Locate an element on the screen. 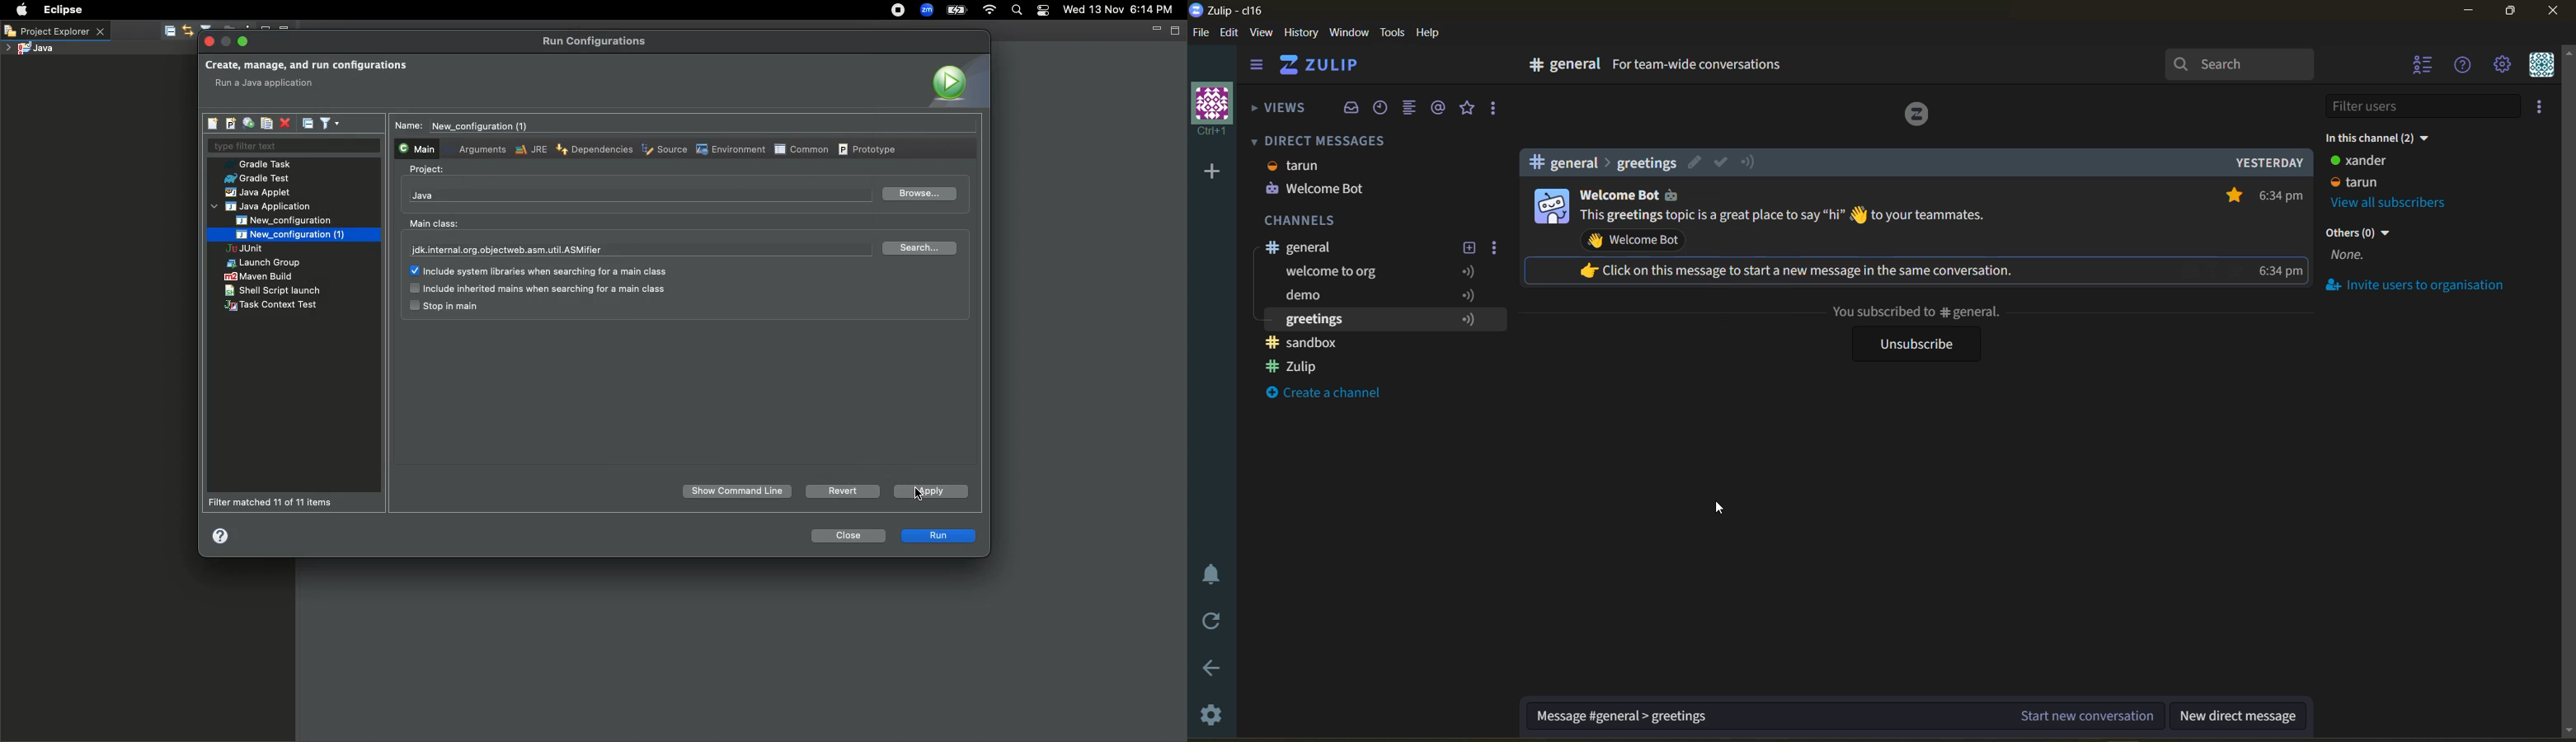 This screenshot has height=756, width=2576. Type filter text is located at coordinates (293, 147).